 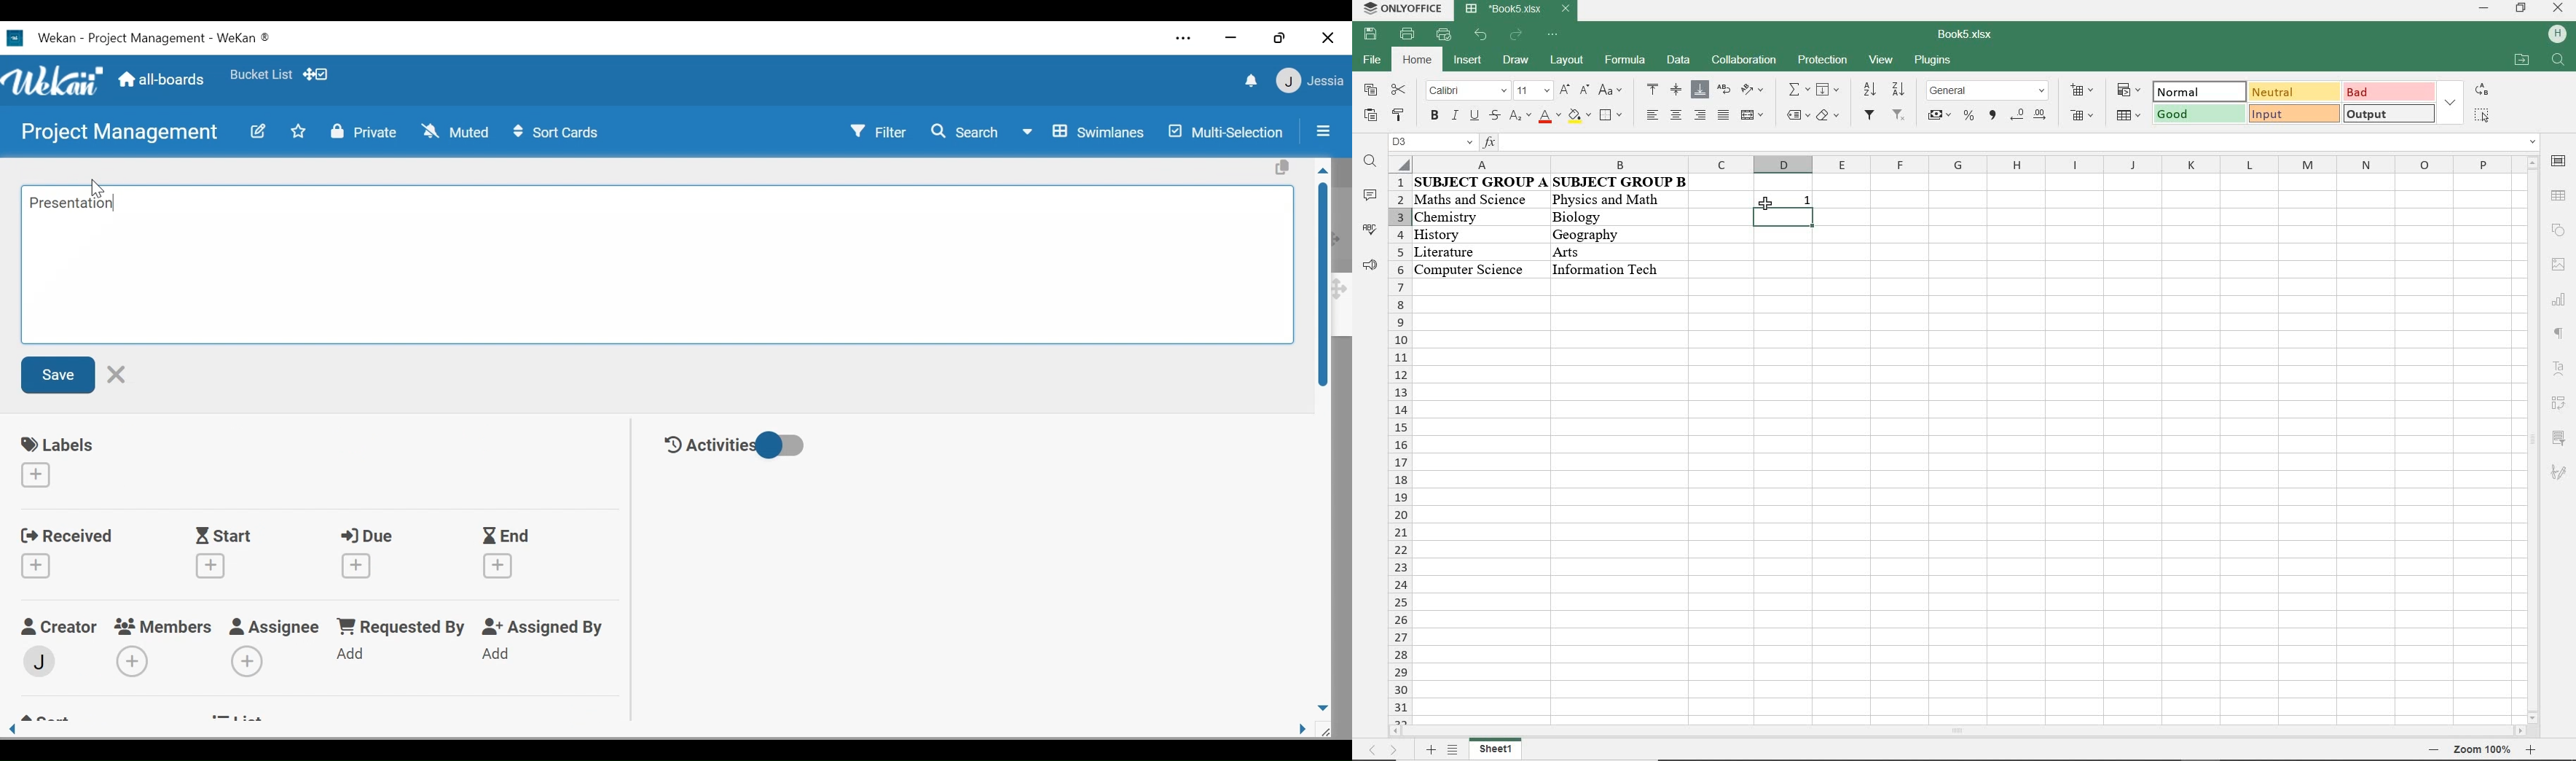 I want to click on Board View, so click(x=1081, y=133).